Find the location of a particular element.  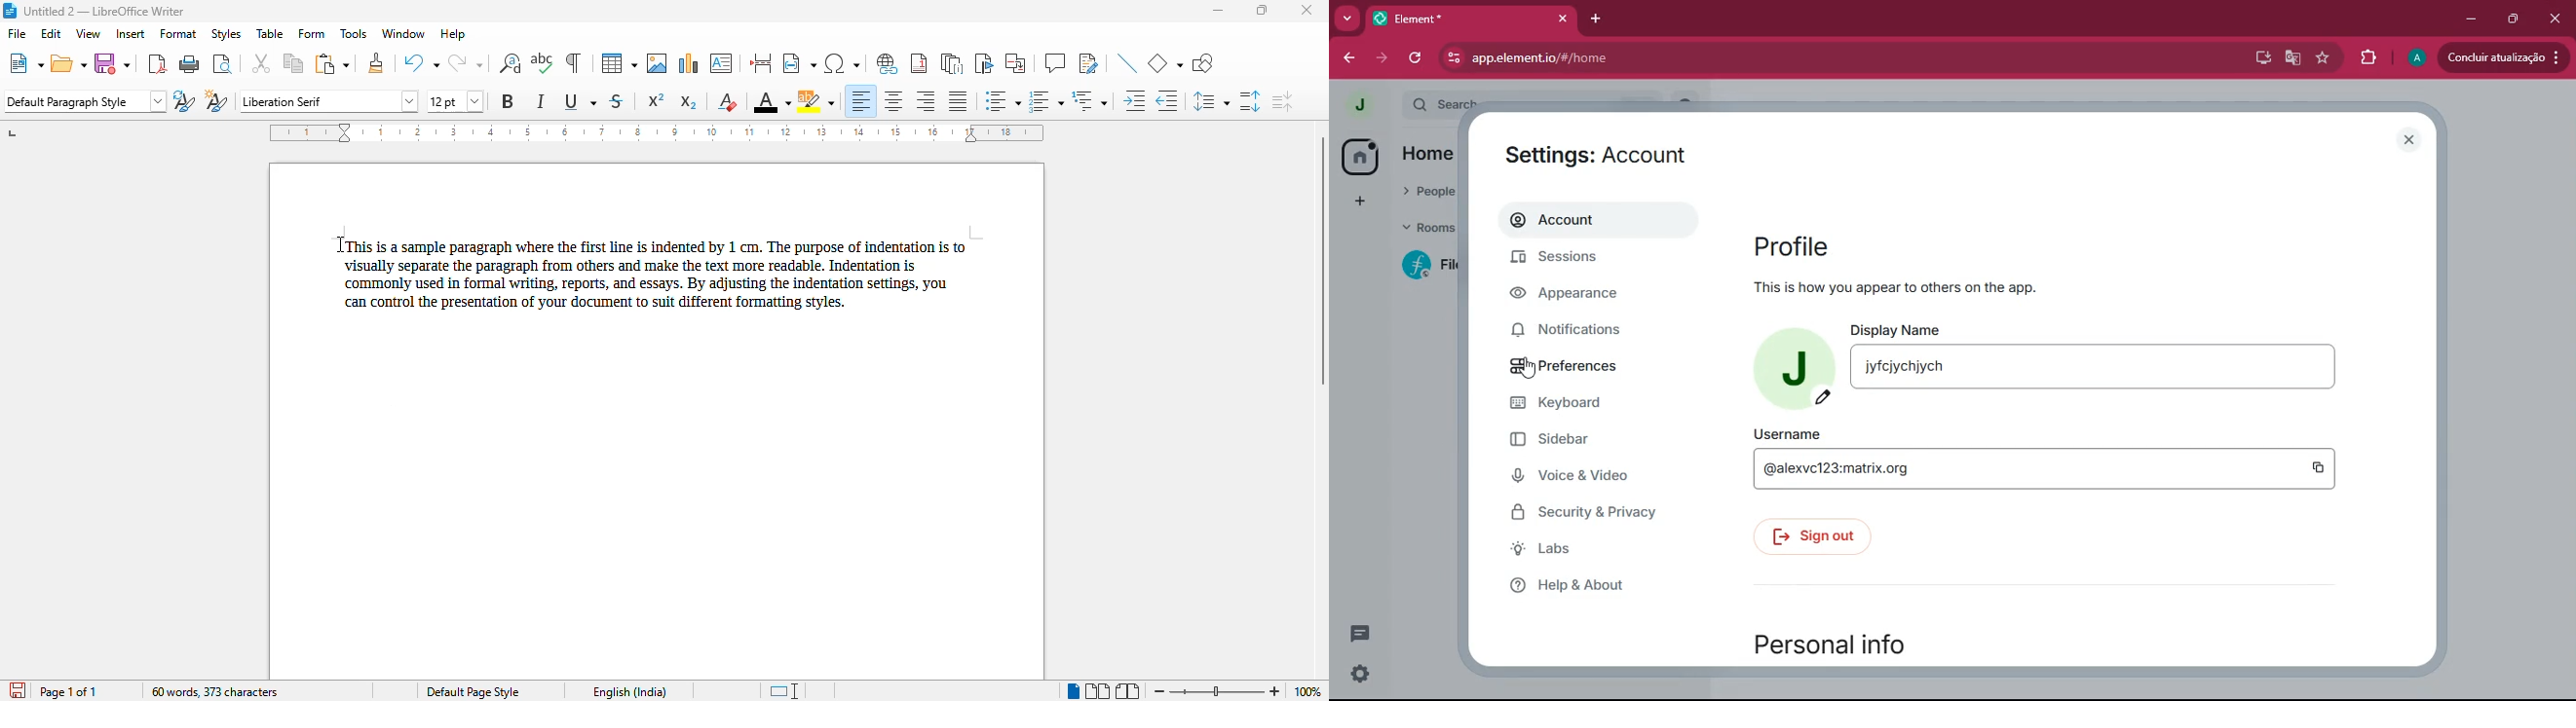

conversation is located at coordinates (1359, 636).